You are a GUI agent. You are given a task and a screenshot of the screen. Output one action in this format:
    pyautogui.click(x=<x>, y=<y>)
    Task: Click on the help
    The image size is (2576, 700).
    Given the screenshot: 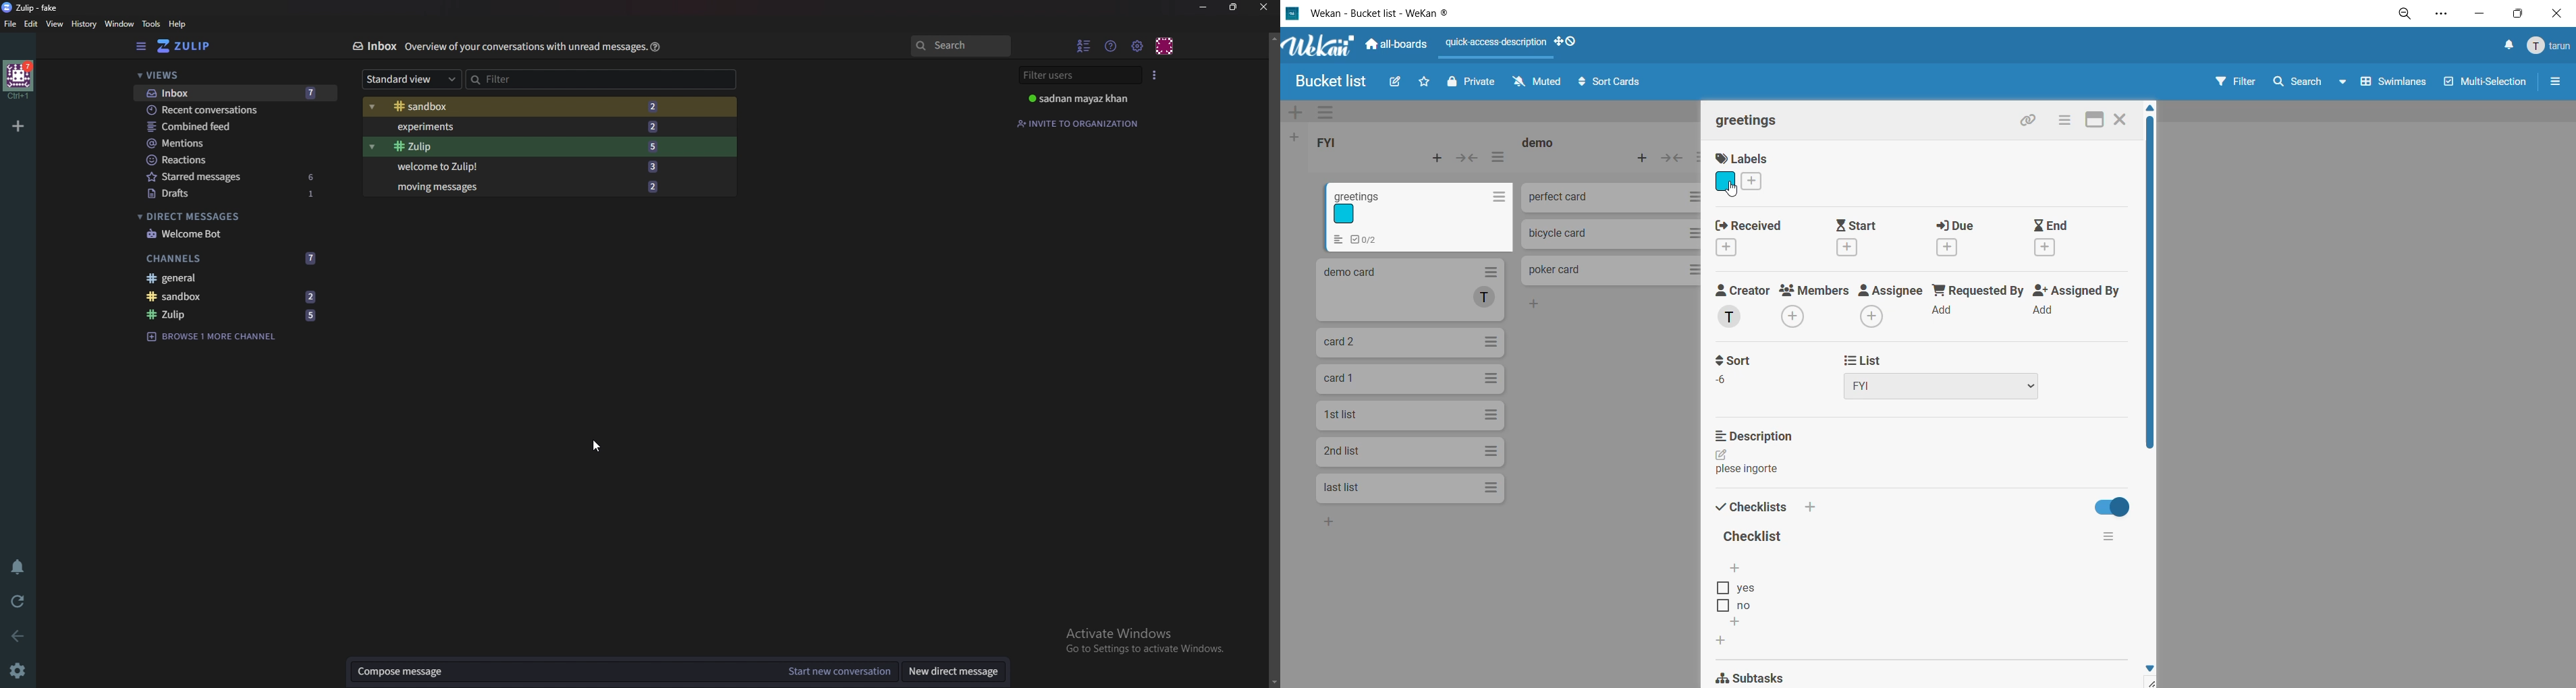 What is the action you would take?
    pyautogui.click(x=656, y=47)
    